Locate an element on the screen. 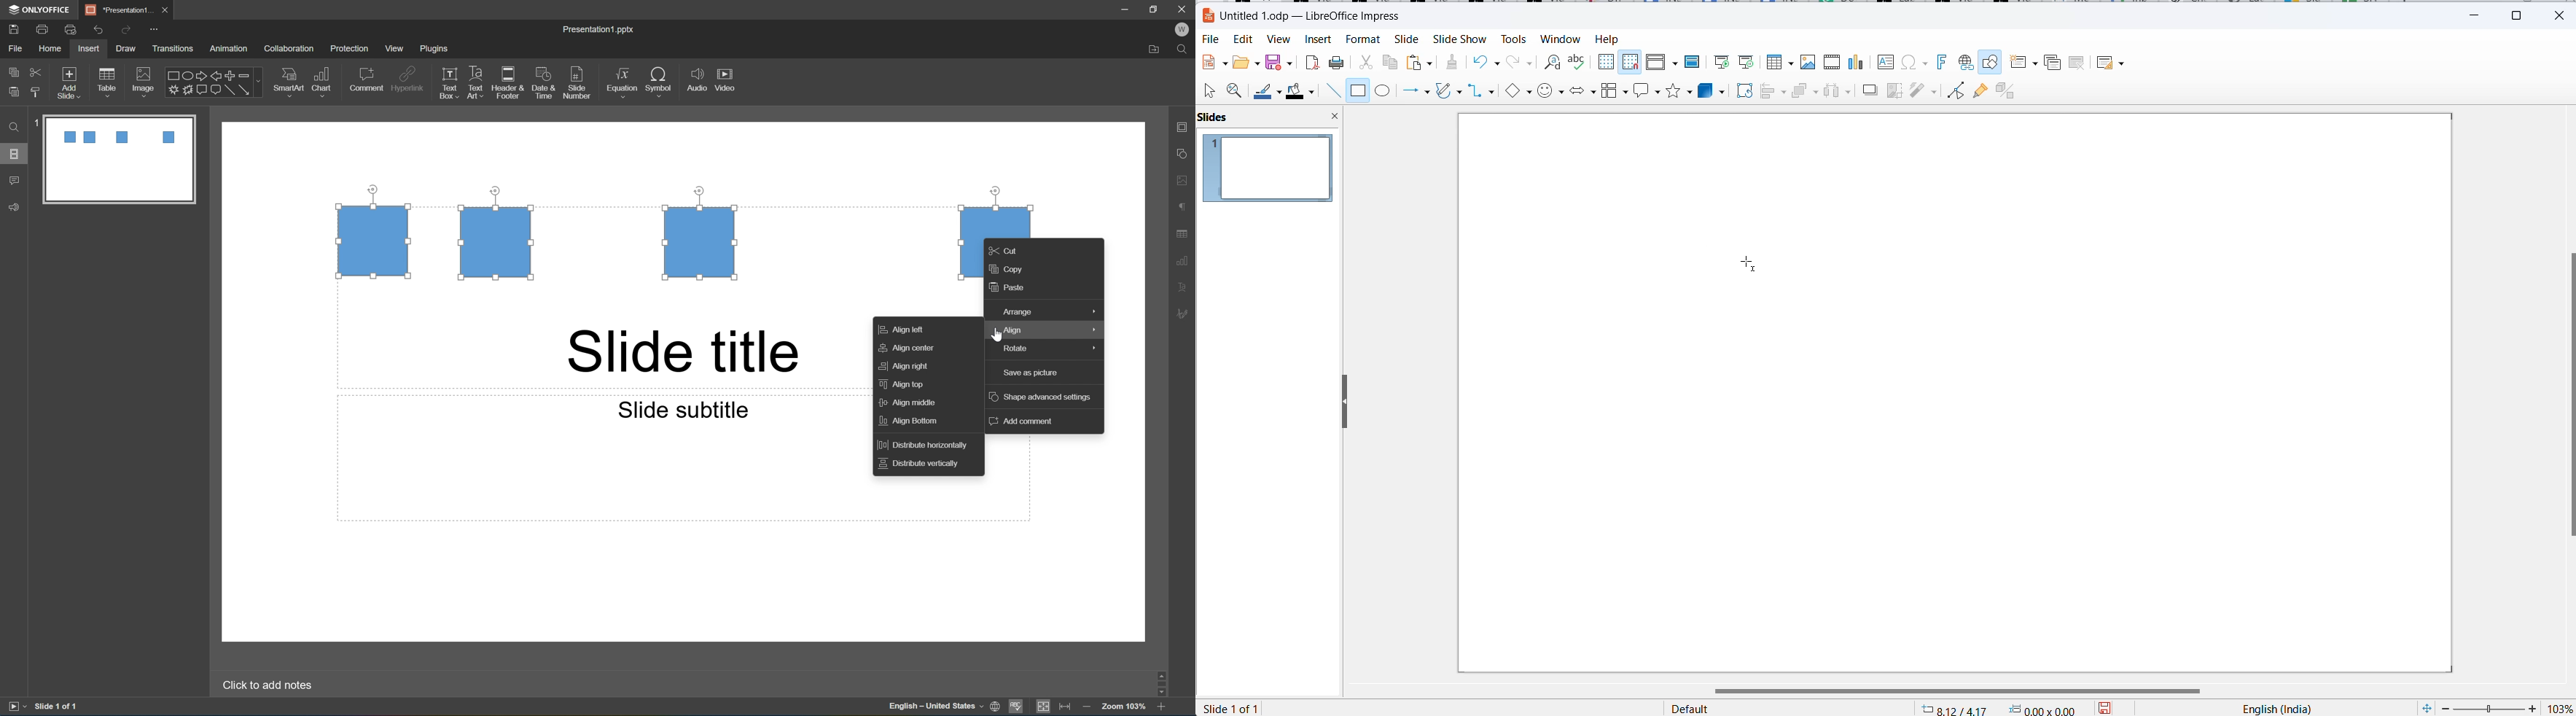 This screenshot has width=2576, height=728. Insert text is located at coordinates (1886, 61).